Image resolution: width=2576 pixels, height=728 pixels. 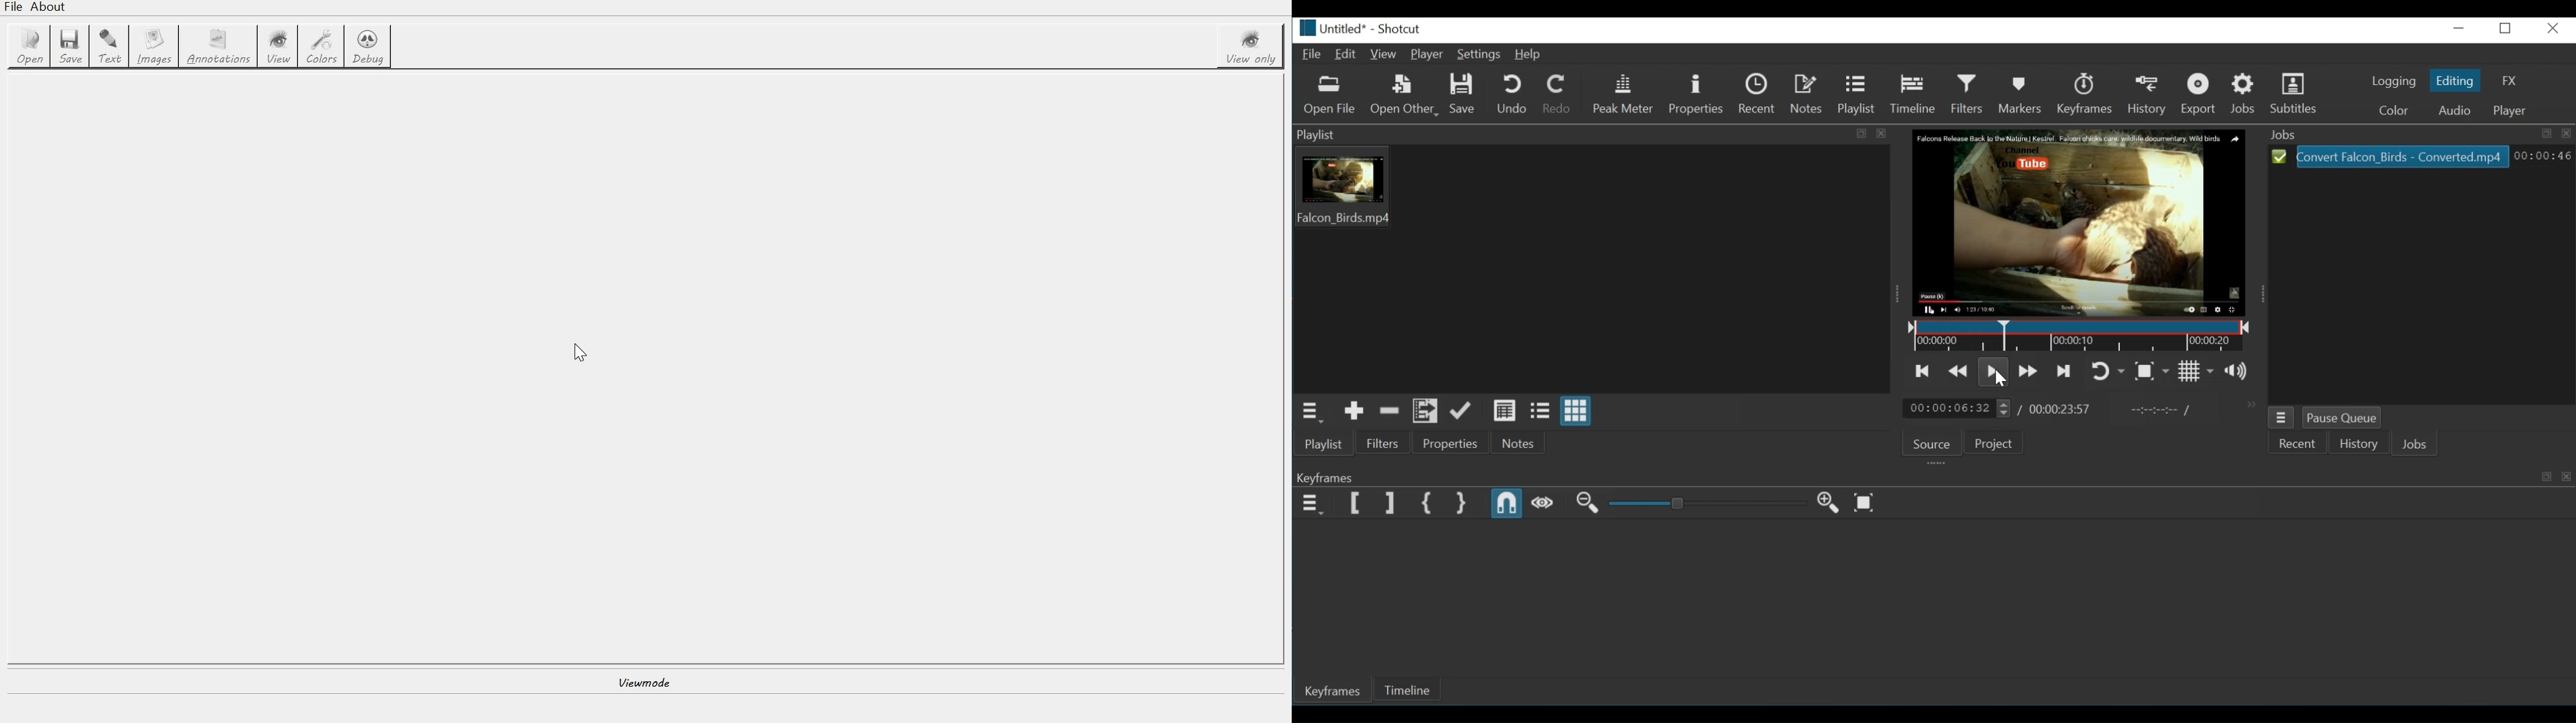 I want to click on Snap, so click(x=1506, y=503).